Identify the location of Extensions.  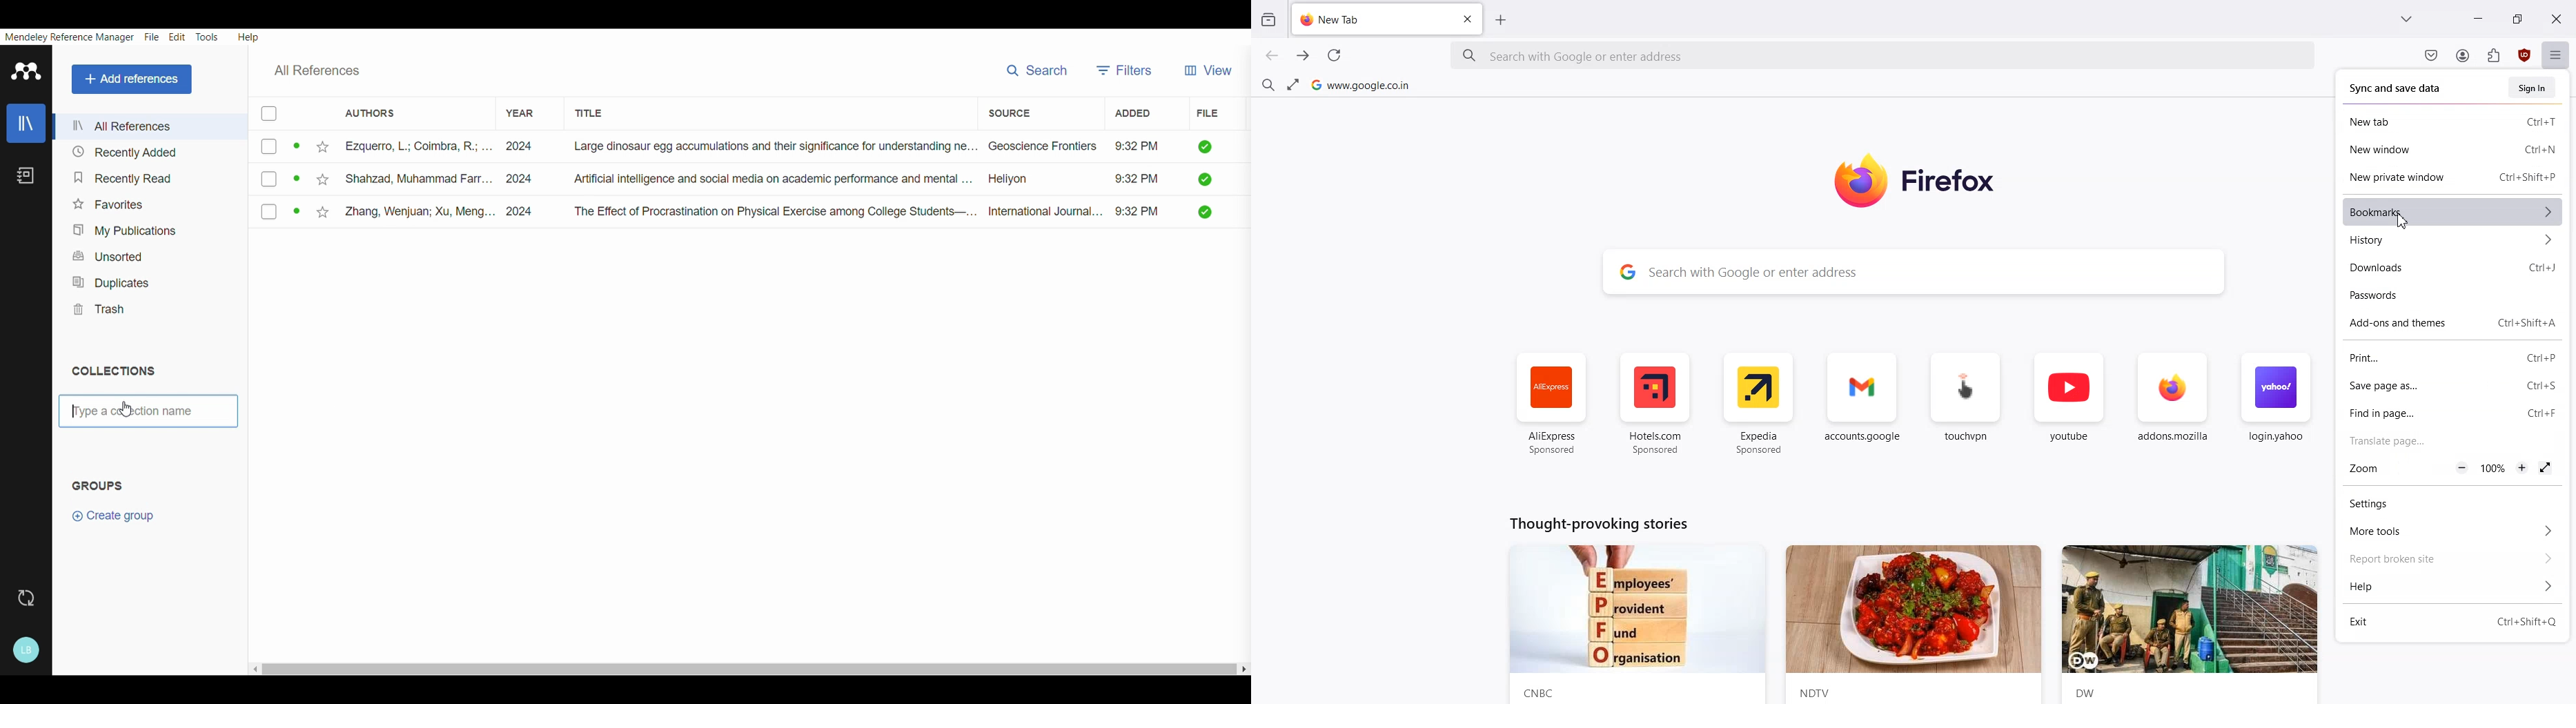
(2494, 55).